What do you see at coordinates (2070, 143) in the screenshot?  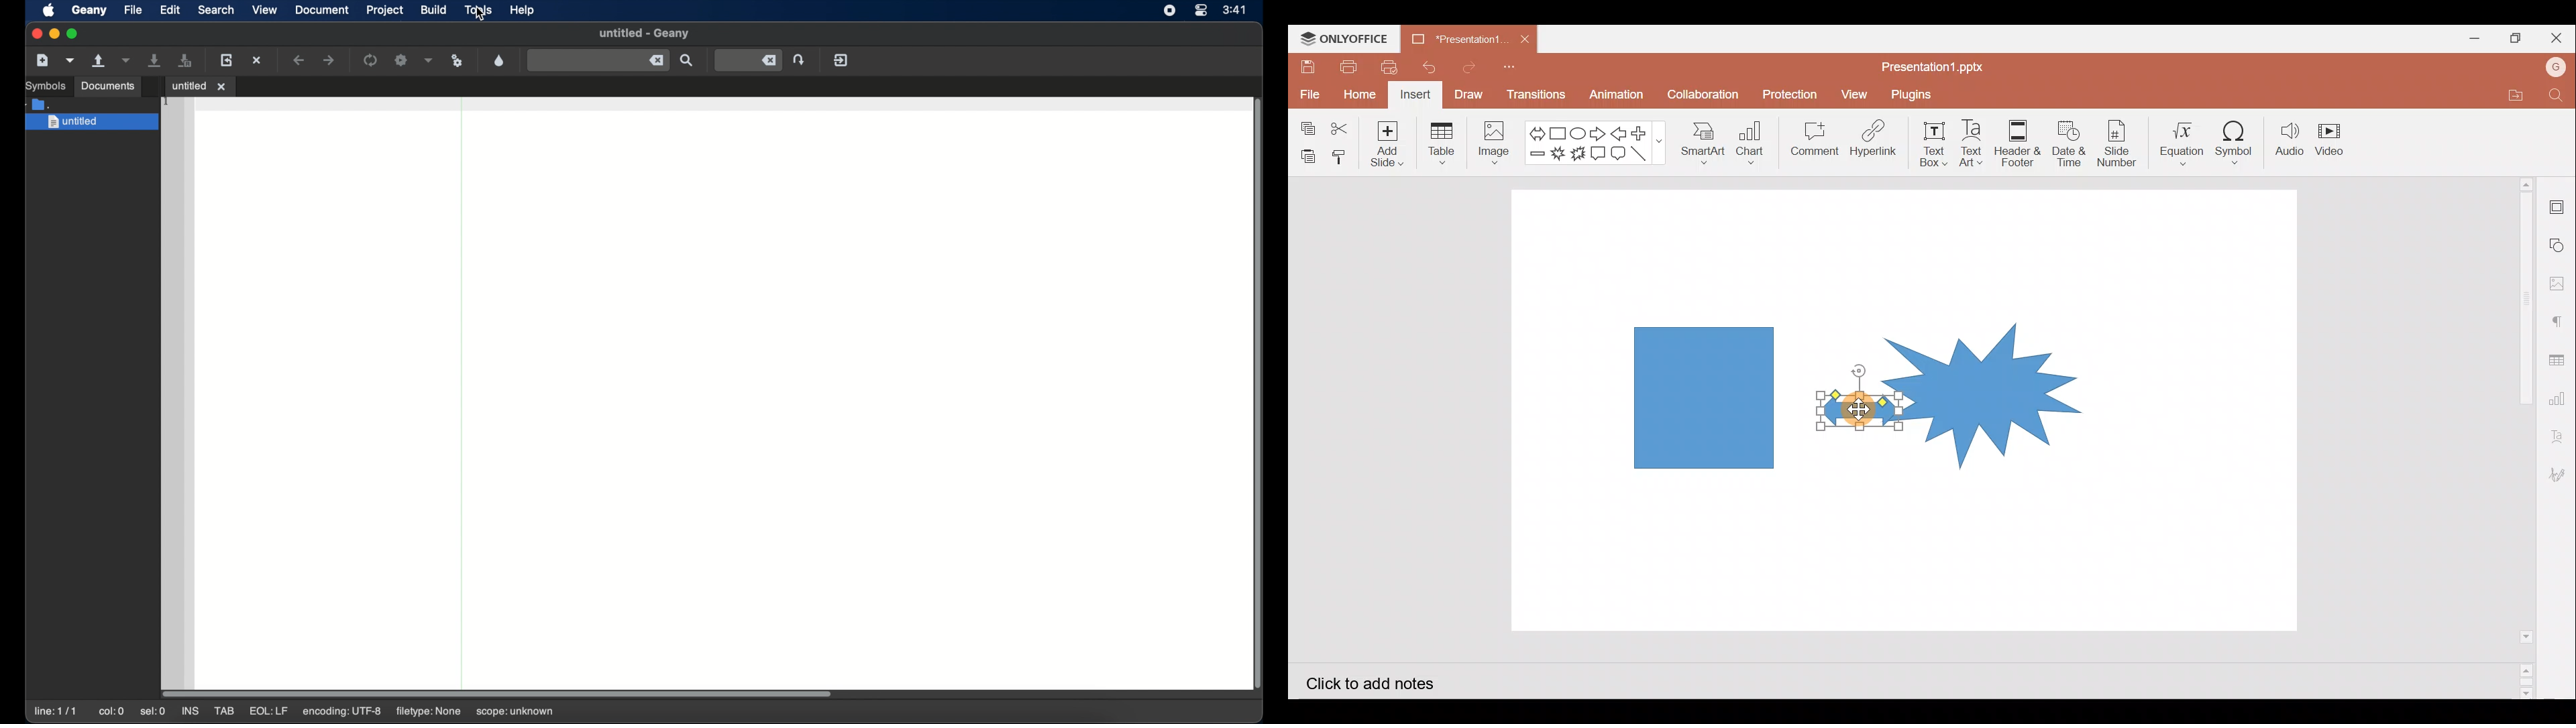 I see `Date & time` at bounding box center [2070, 143].